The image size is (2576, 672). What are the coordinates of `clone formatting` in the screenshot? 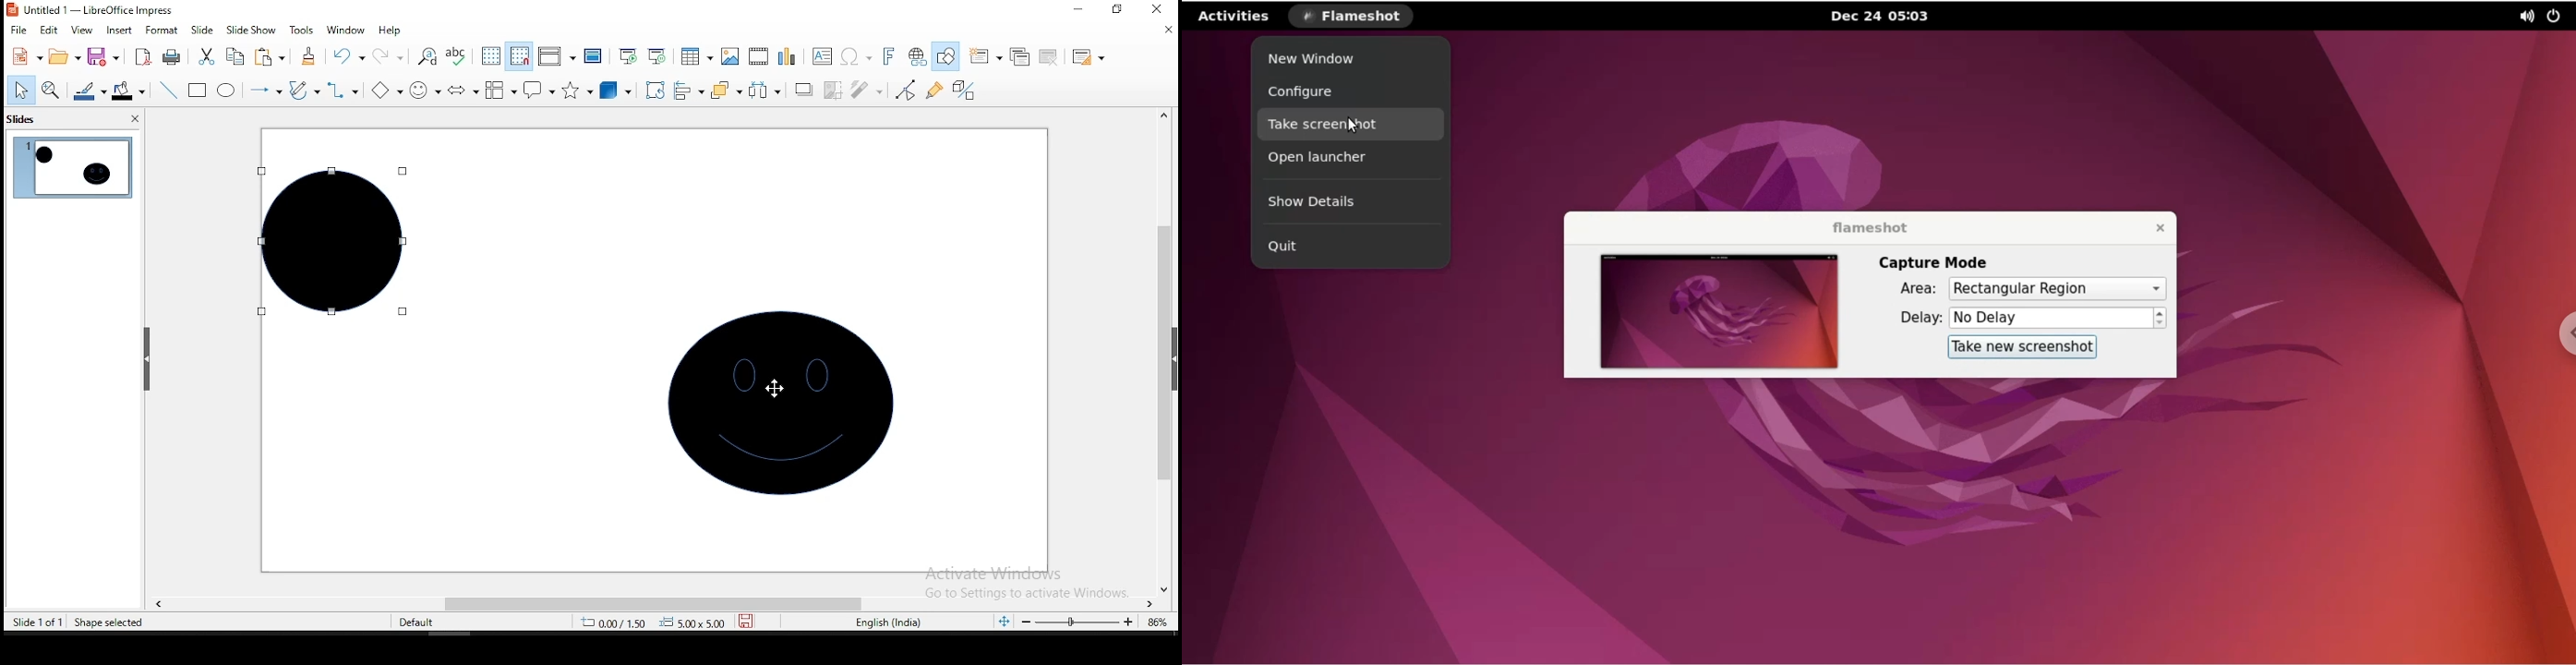 It's located at (307, 56).